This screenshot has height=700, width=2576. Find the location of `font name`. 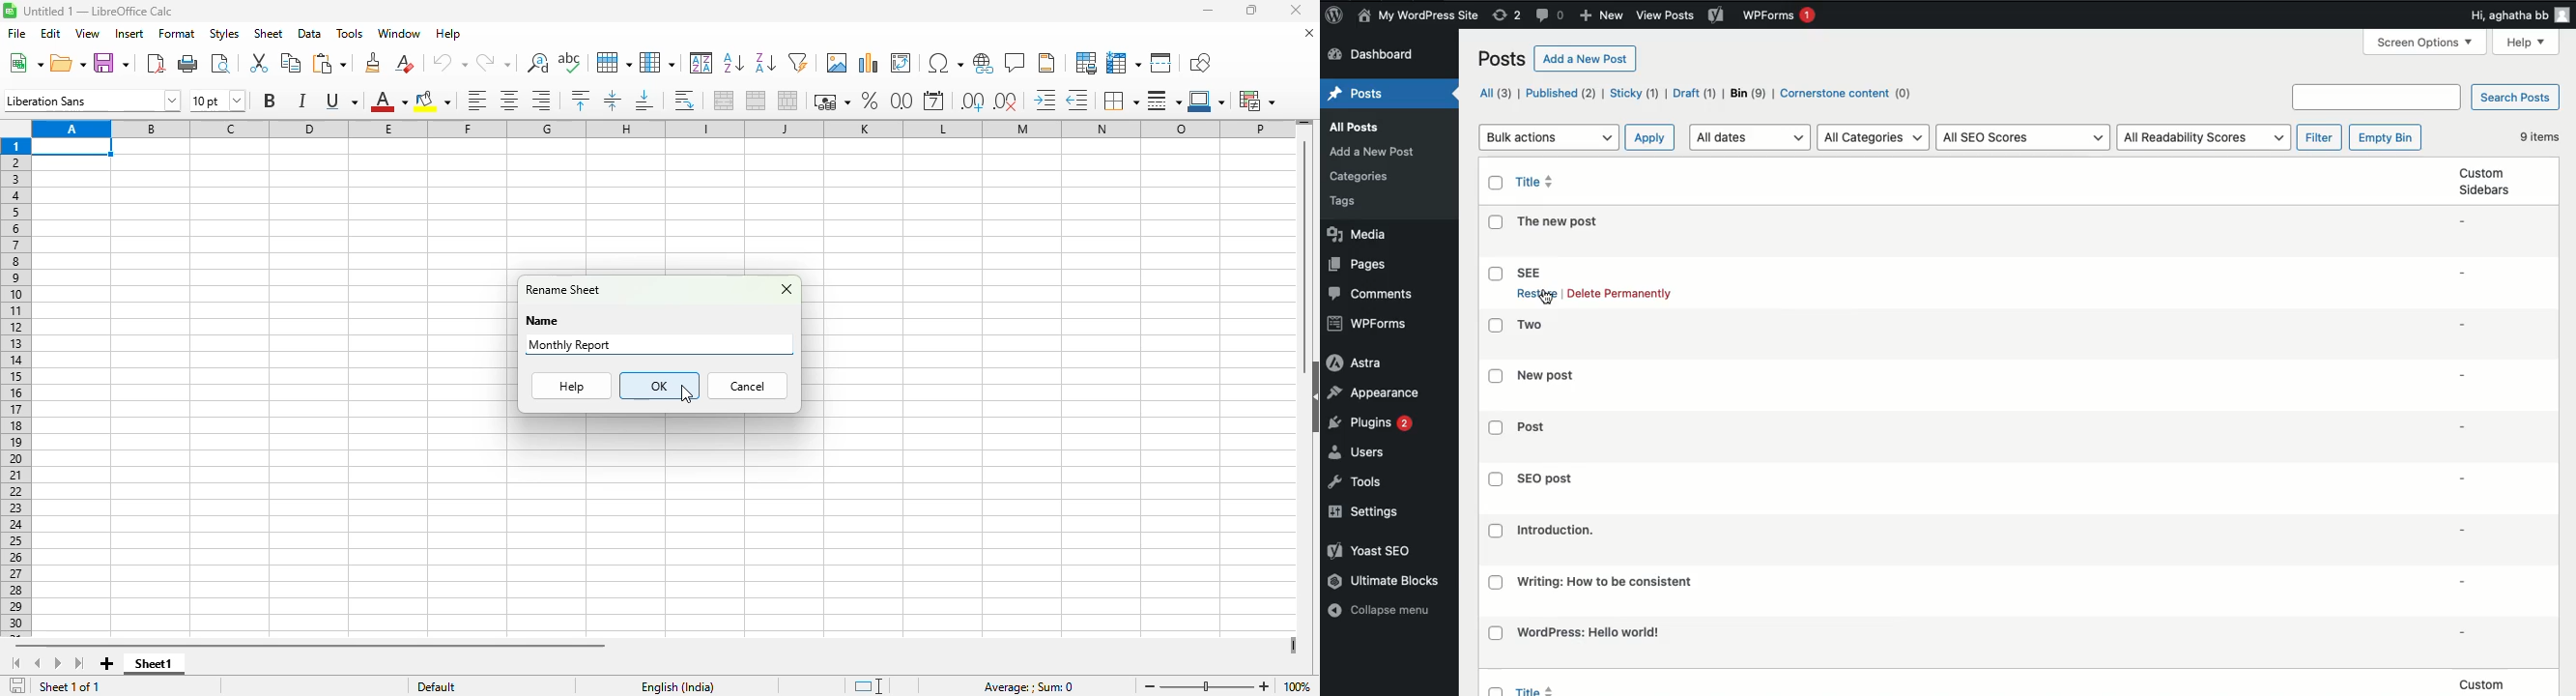

font name is located at coordinates (92, 100).